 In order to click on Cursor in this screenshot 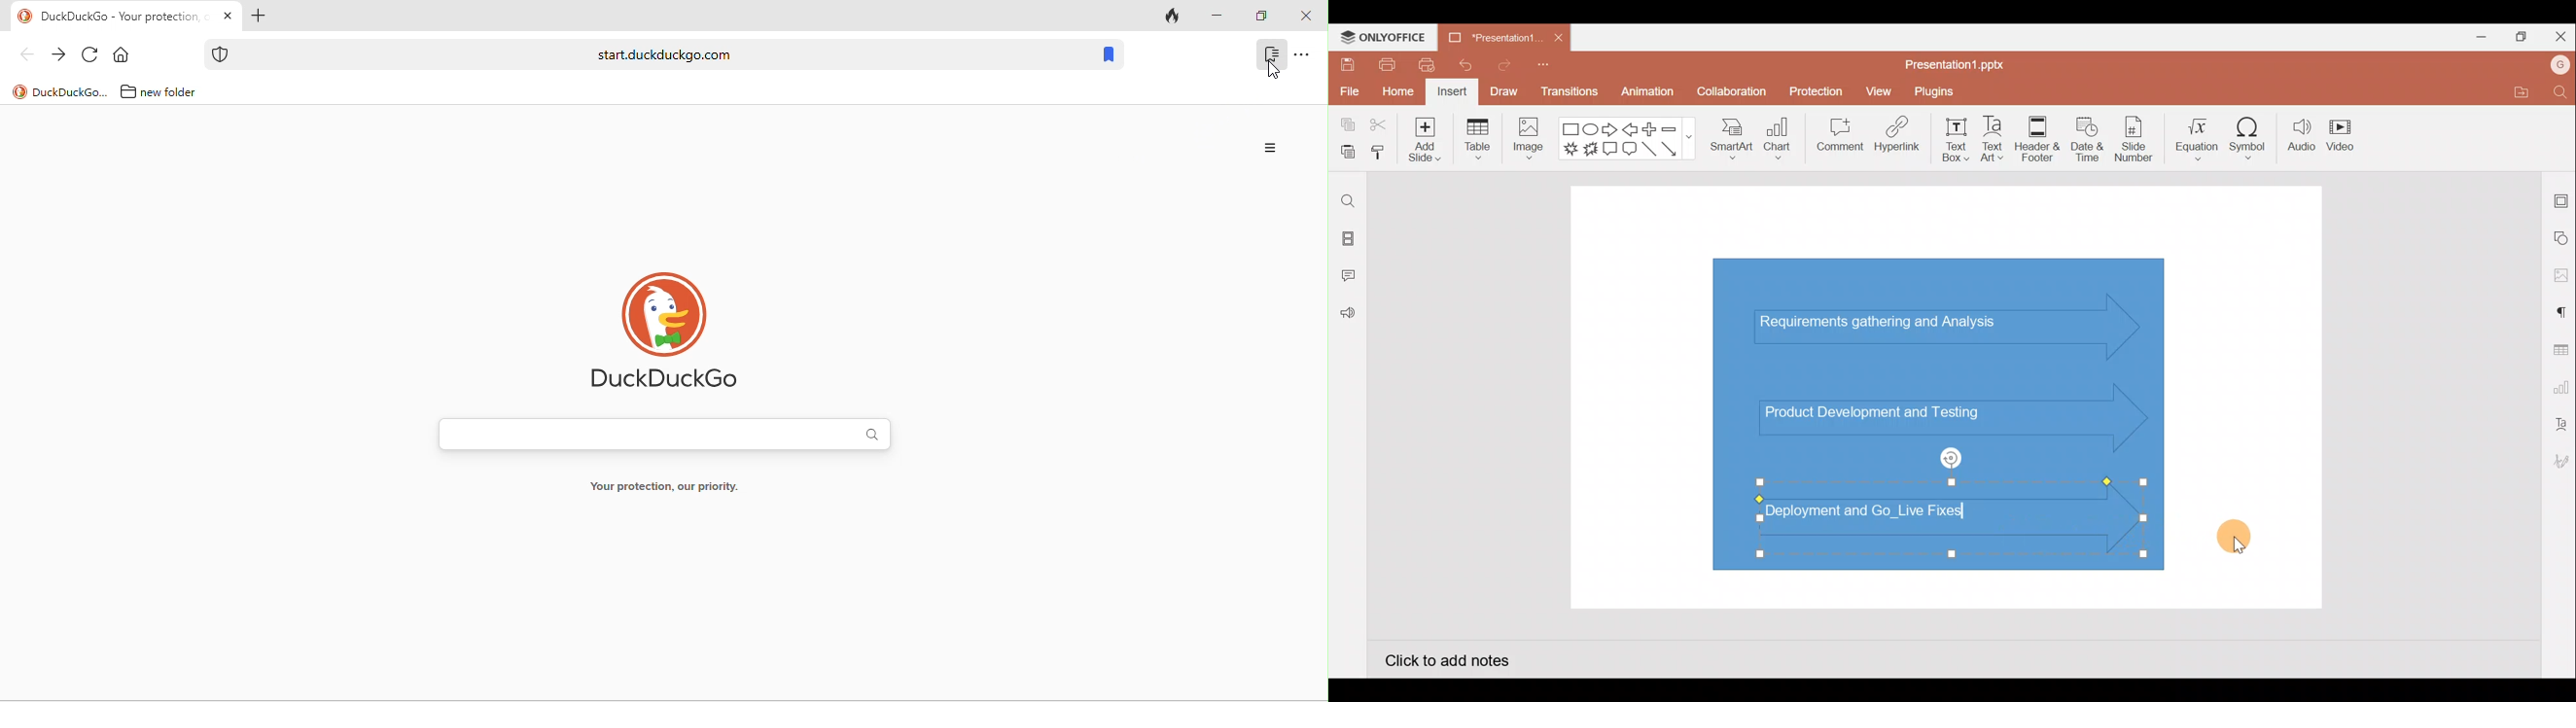, I will do `click(2237, 533)`.